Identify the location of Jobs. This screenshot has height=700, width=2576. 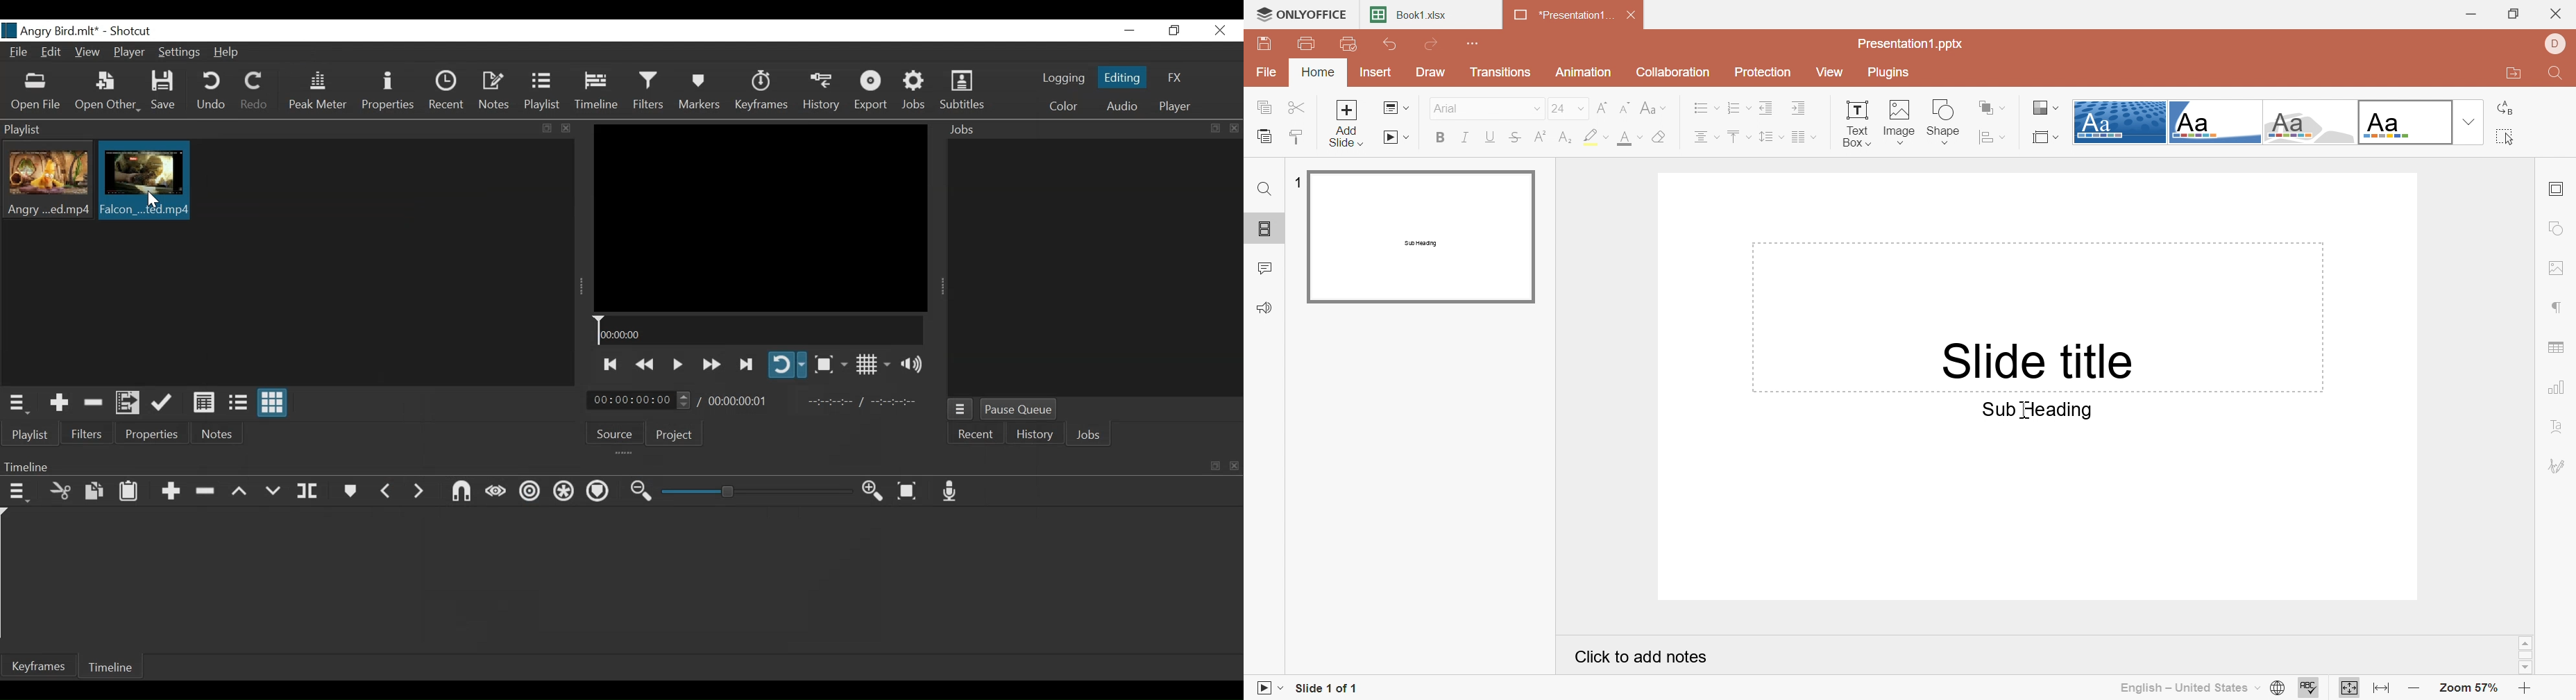
(915, 91).